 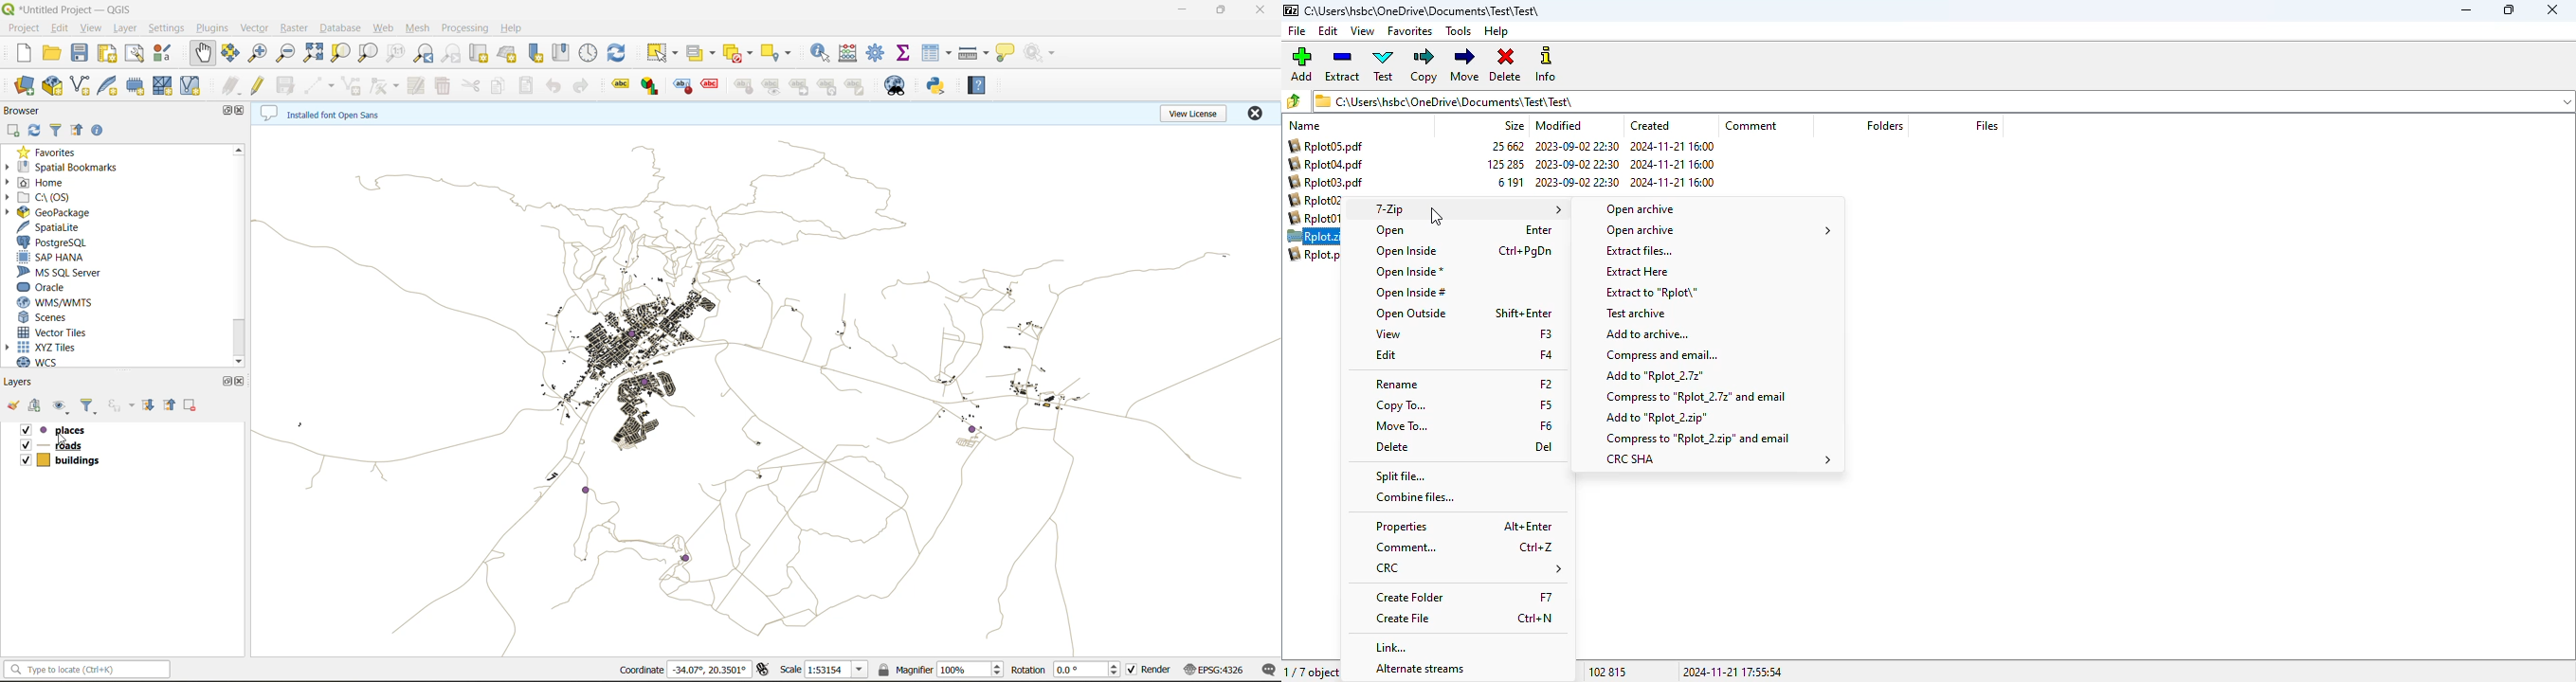 What do you see at coordinates (503, 85) in the screenshot?
I see `copy` at bounding box center [503, 85].